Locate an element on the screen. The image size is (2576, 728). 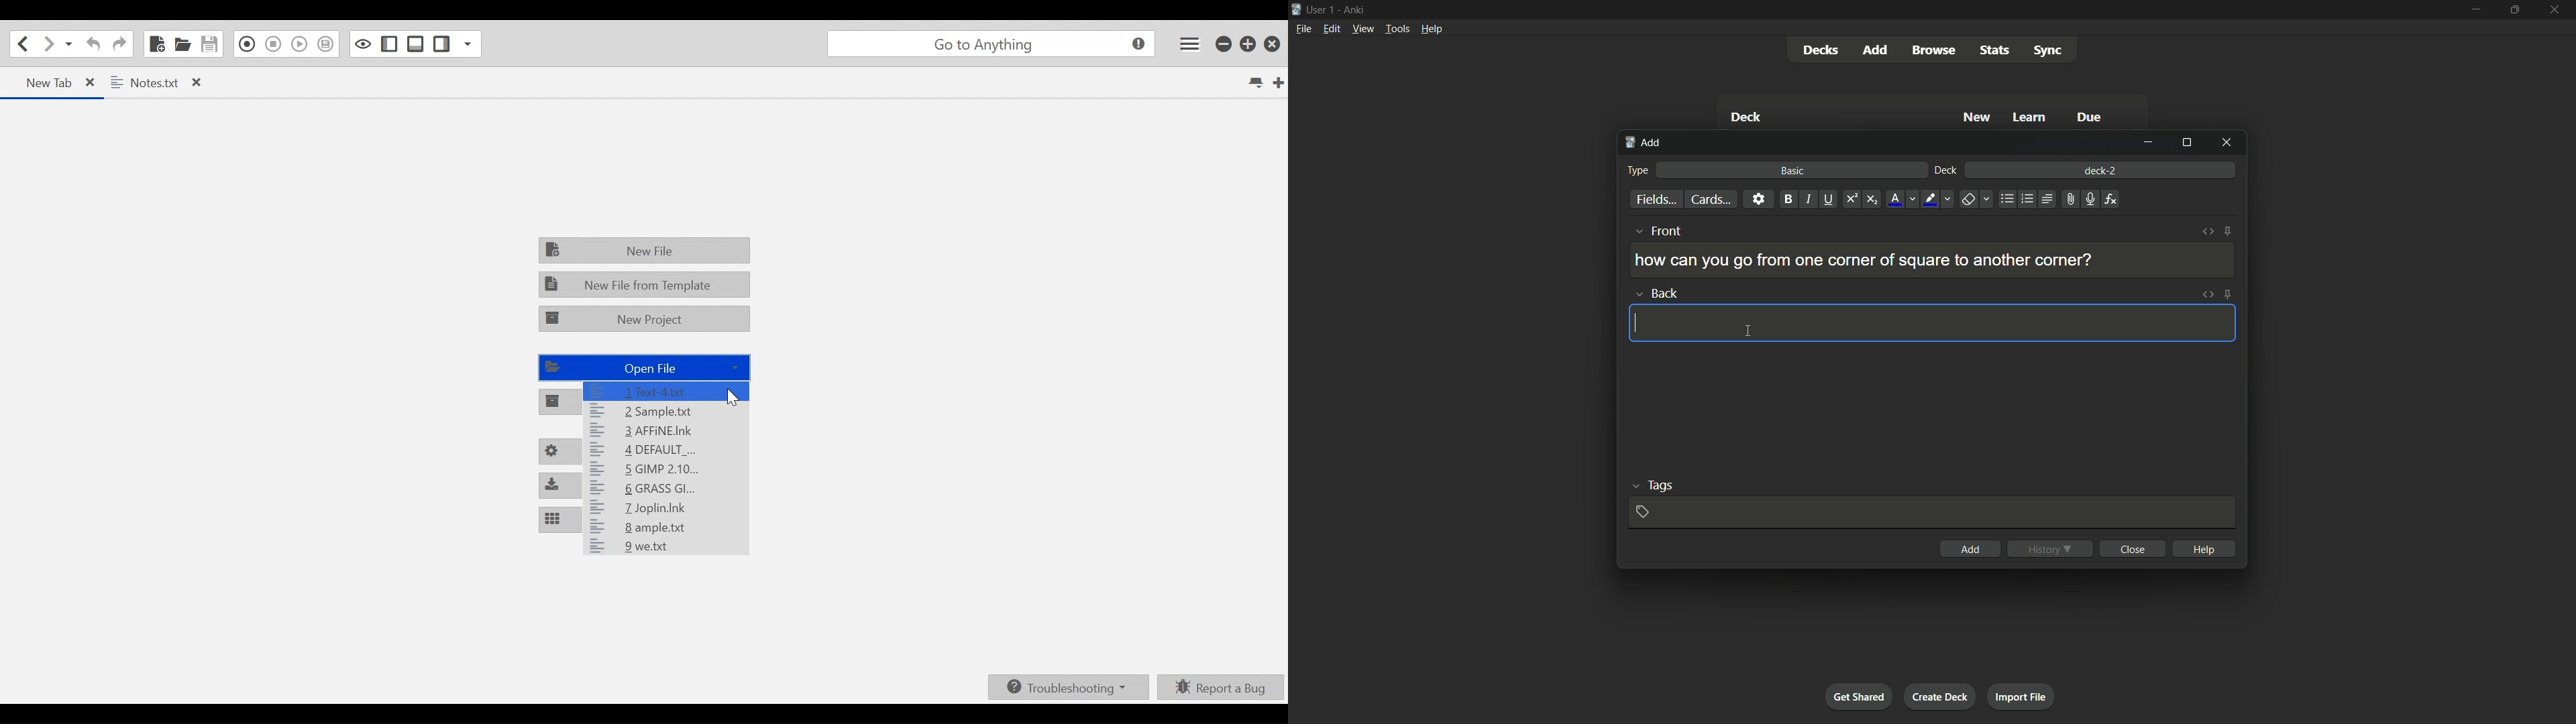
underline is located at coordinates (1829, 200).